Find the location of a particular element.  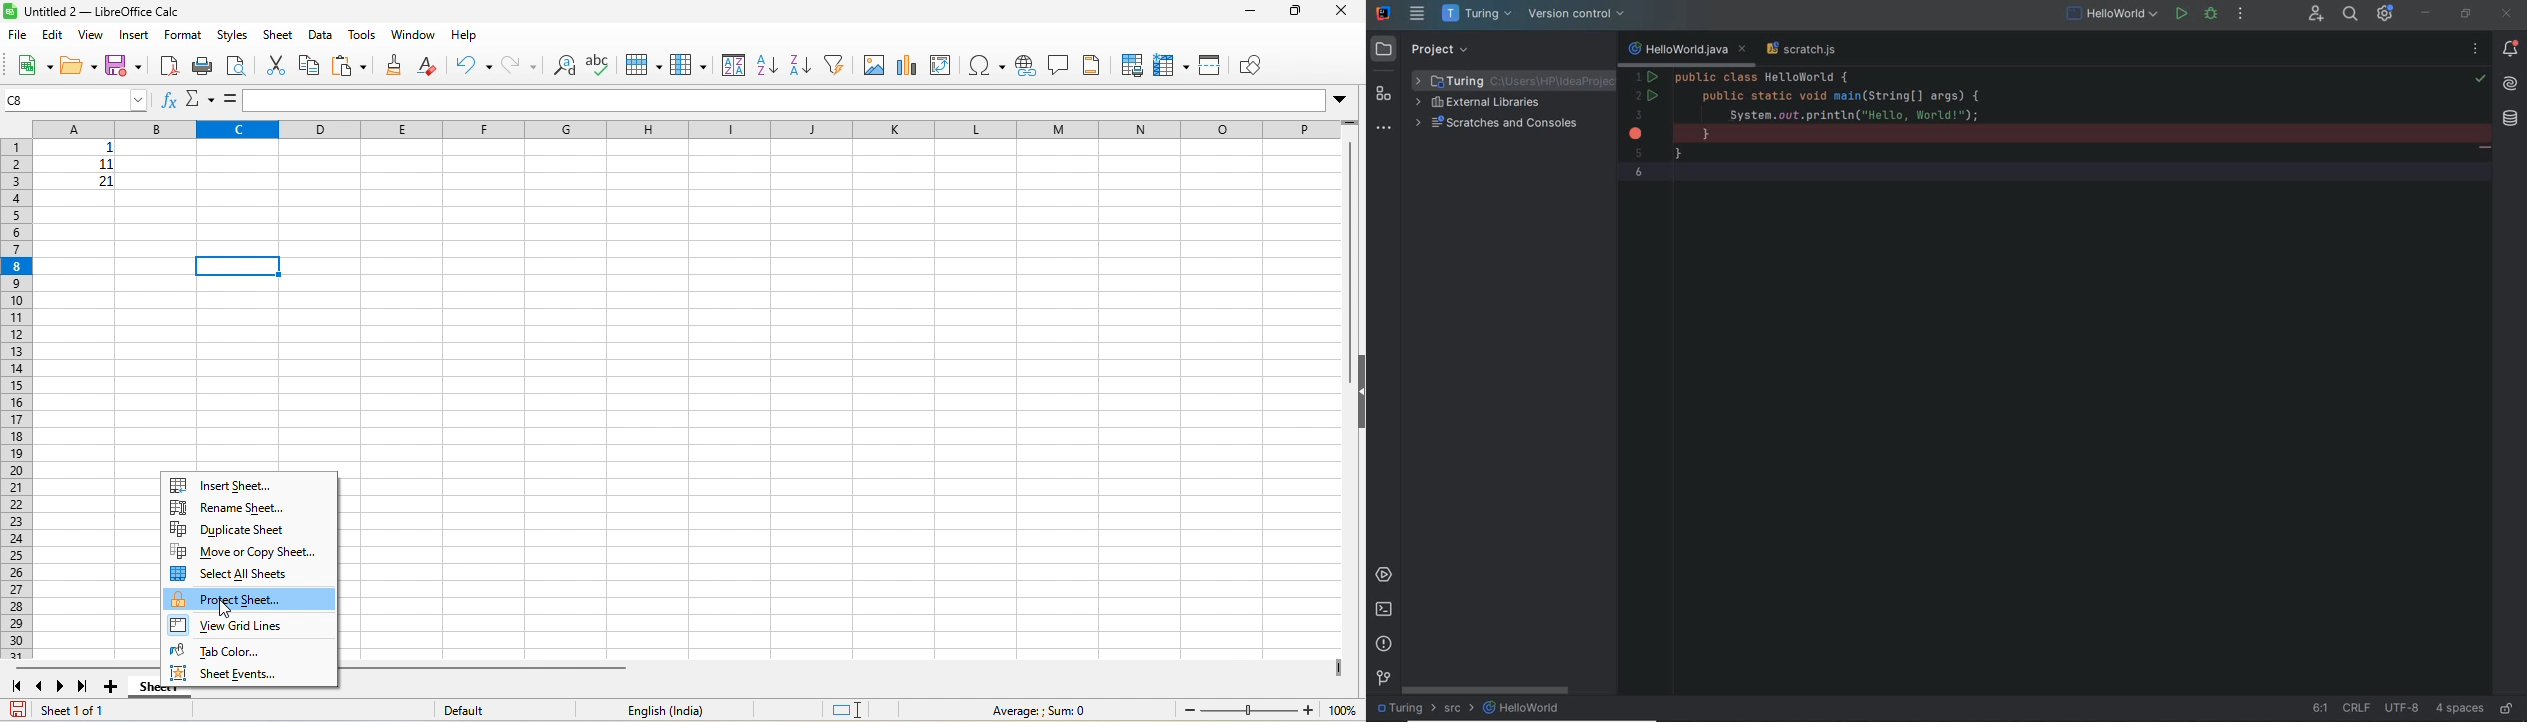

selected cell is located at coordinates (238, 265).